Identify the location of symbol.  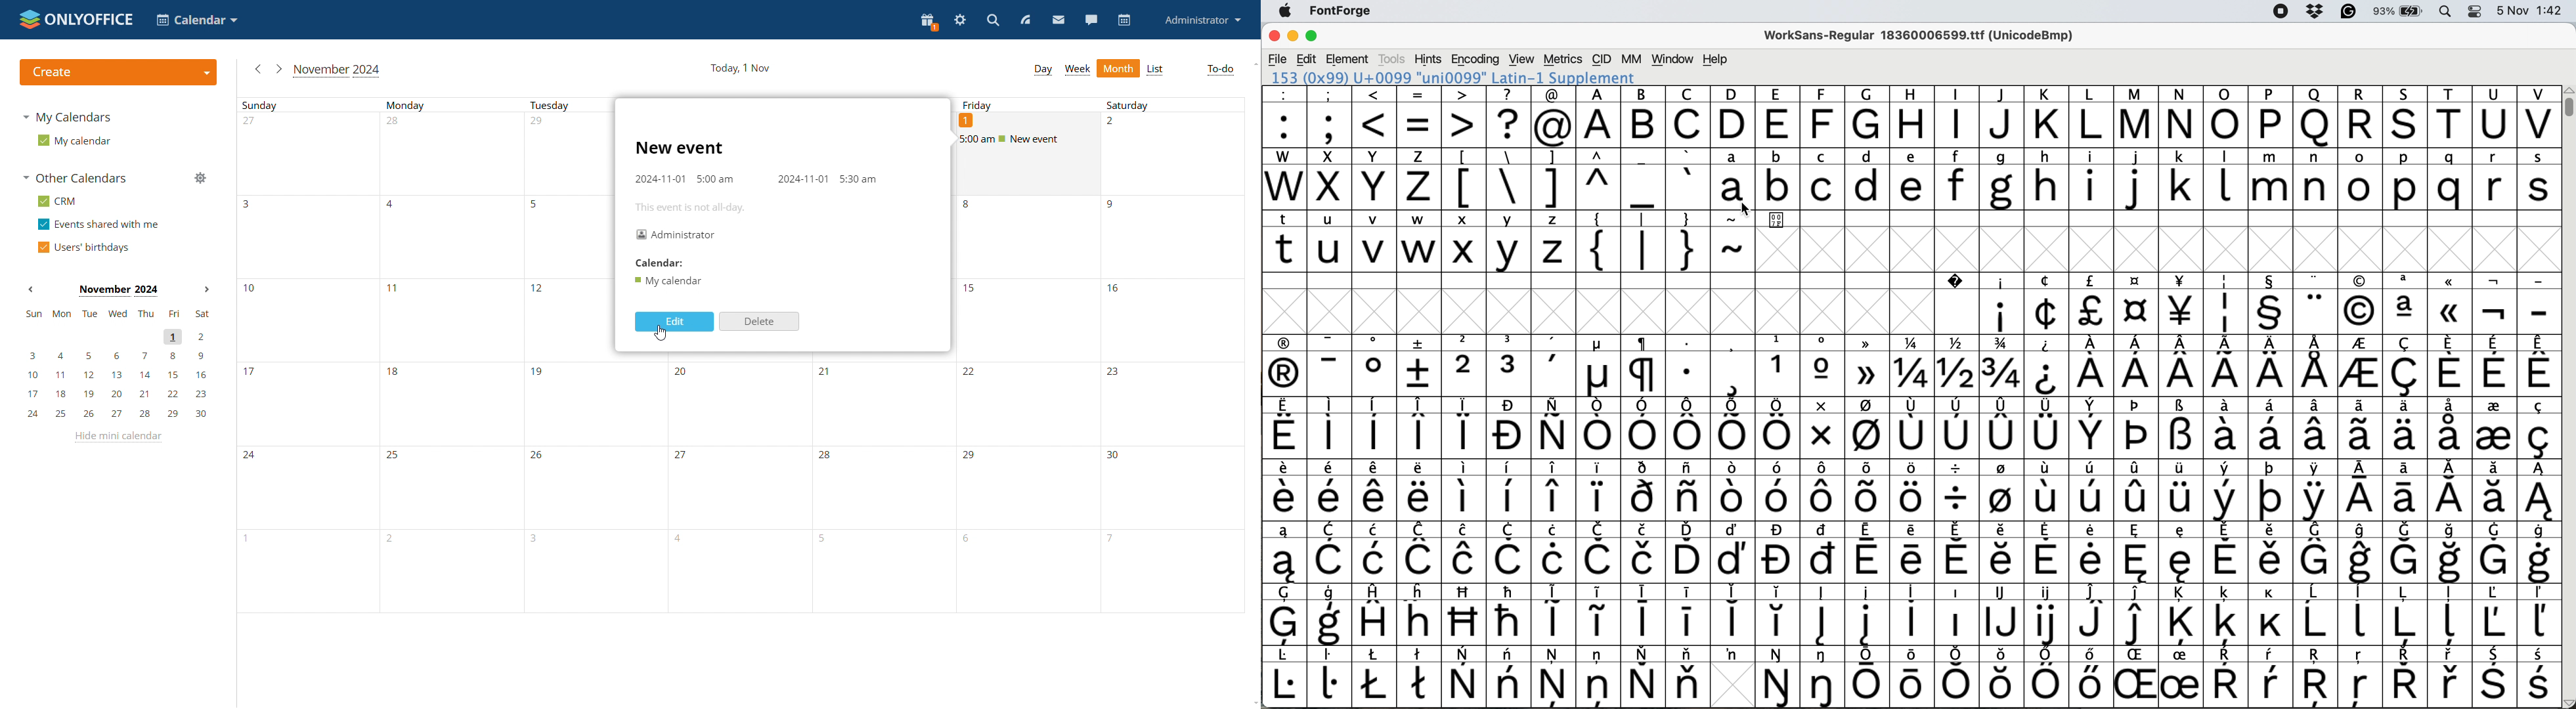
(2451, 677).